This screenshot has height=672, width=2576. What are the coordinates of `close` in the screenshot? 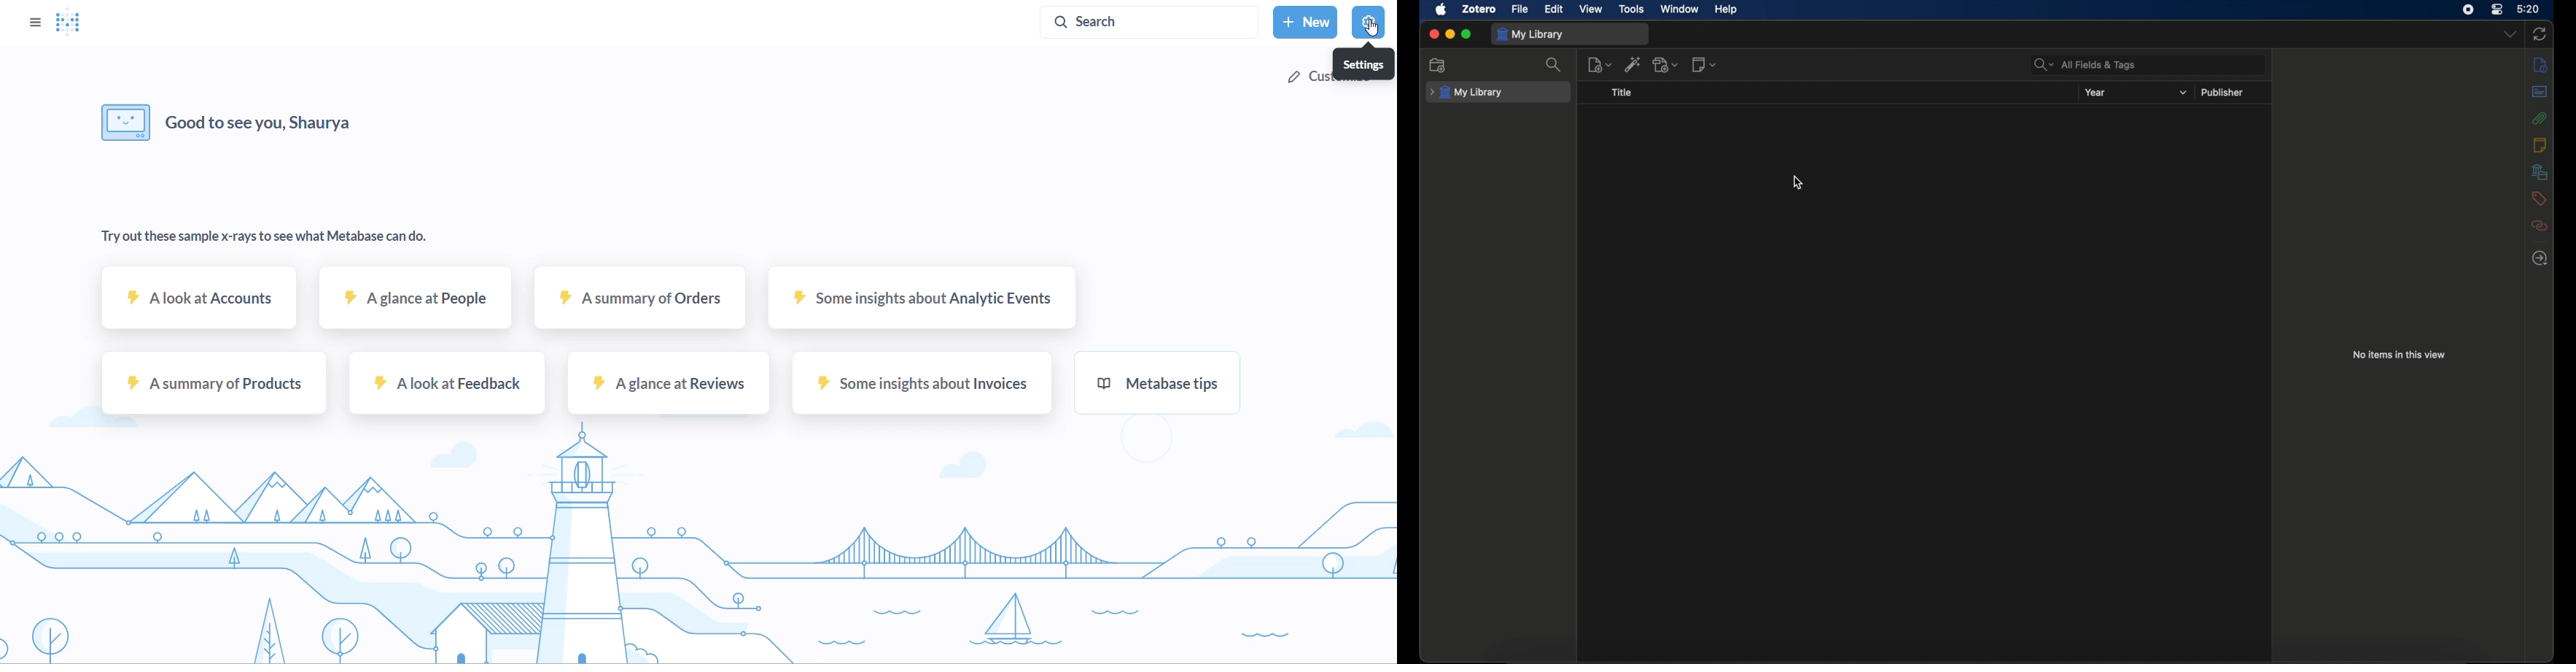 It's located at (1434, 34).